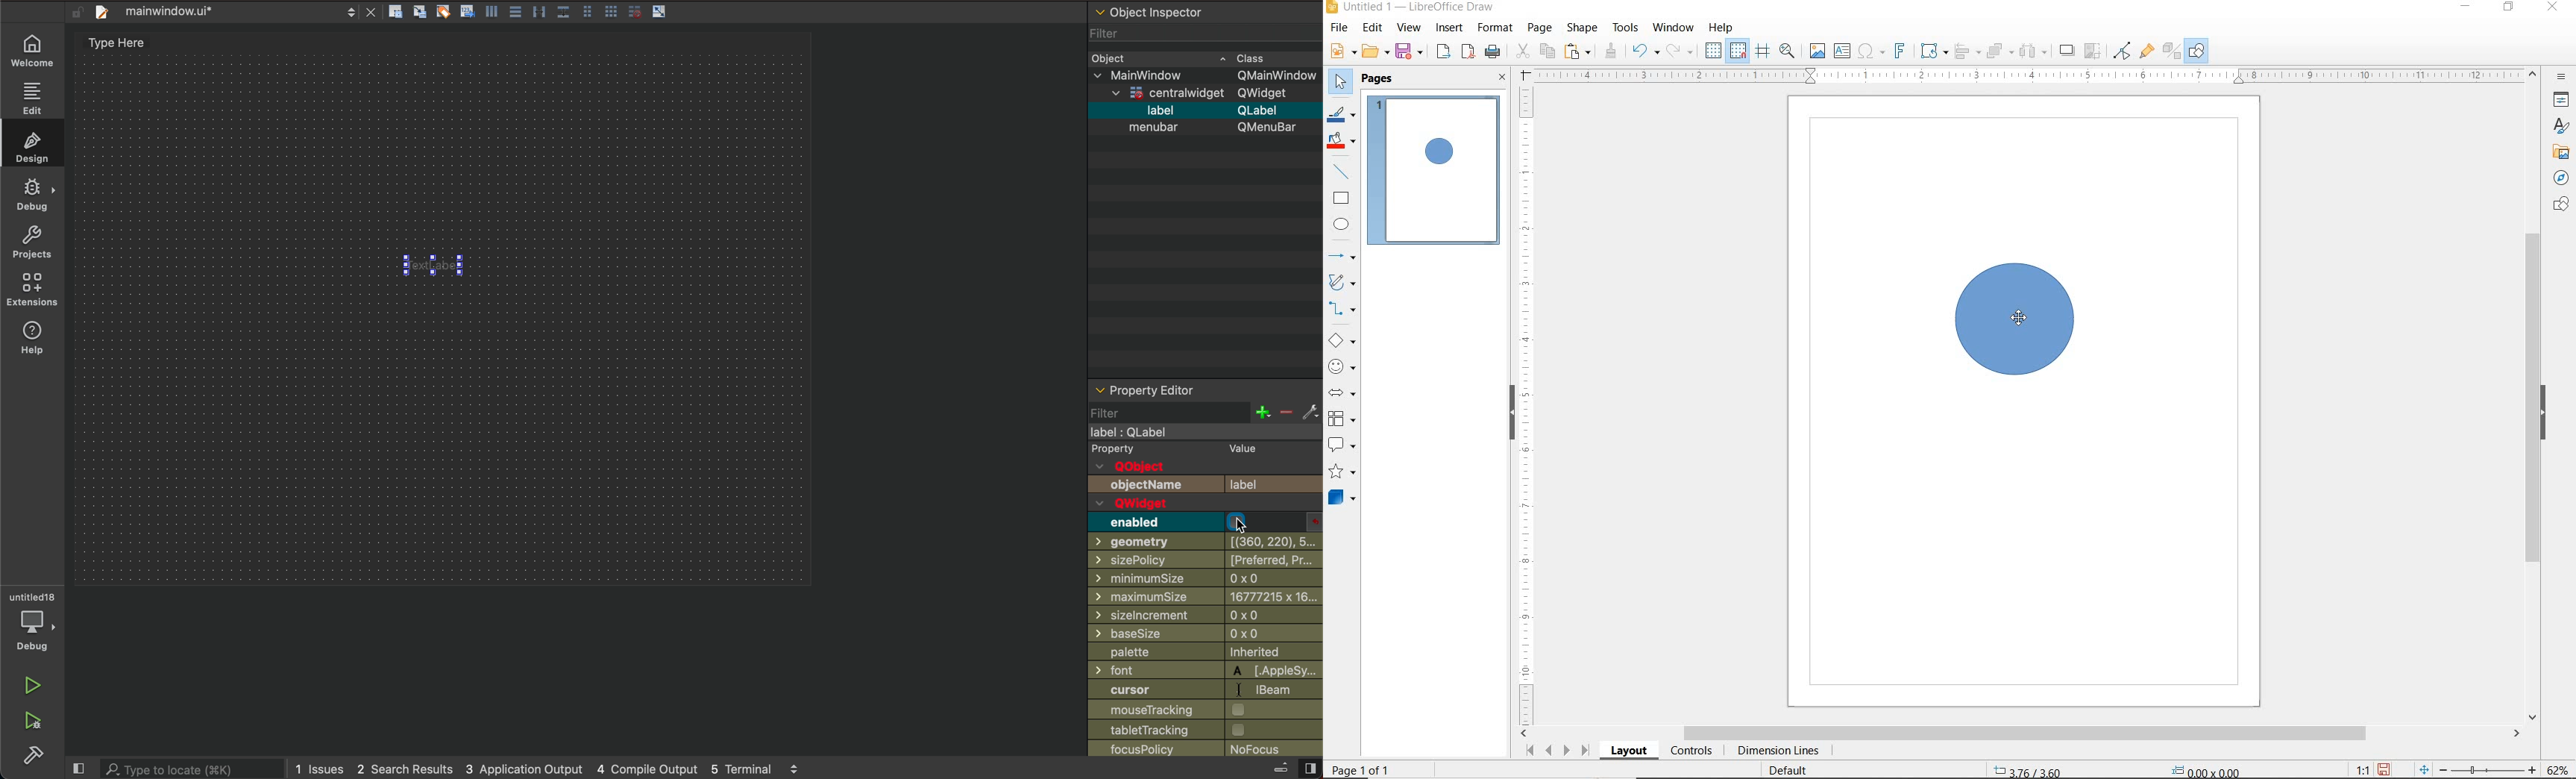  I want to click on Qlable, so click(1260, 109).